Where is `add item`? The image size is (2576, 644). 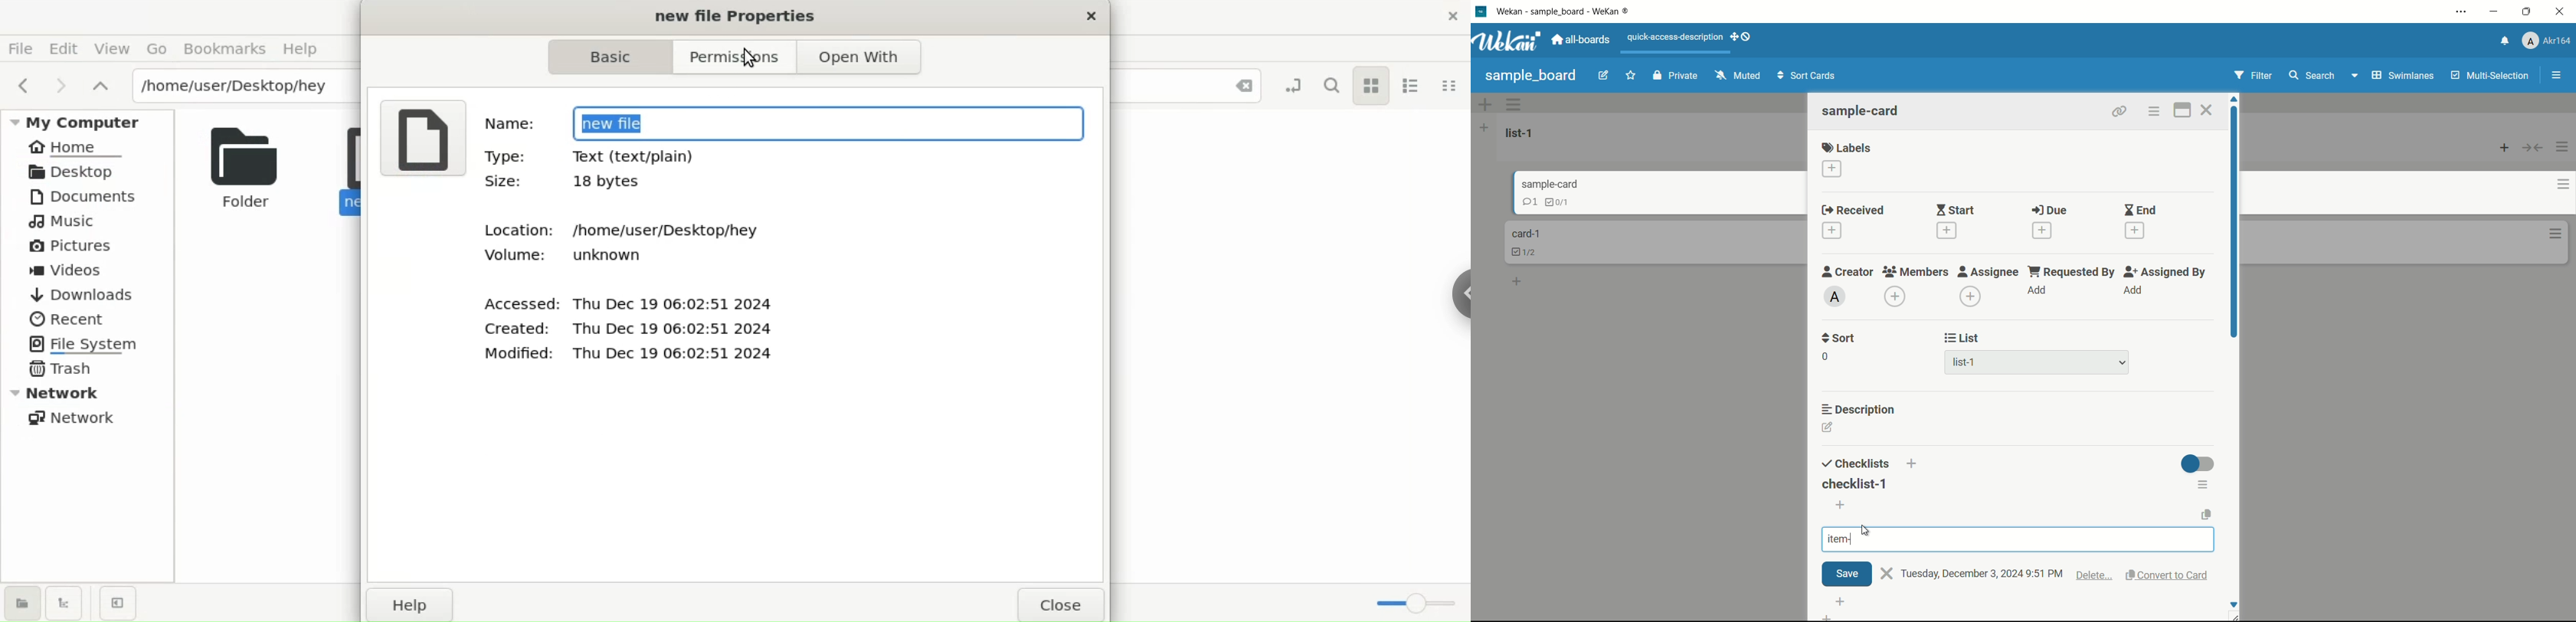
add item is located at coordinates (1841, 505).